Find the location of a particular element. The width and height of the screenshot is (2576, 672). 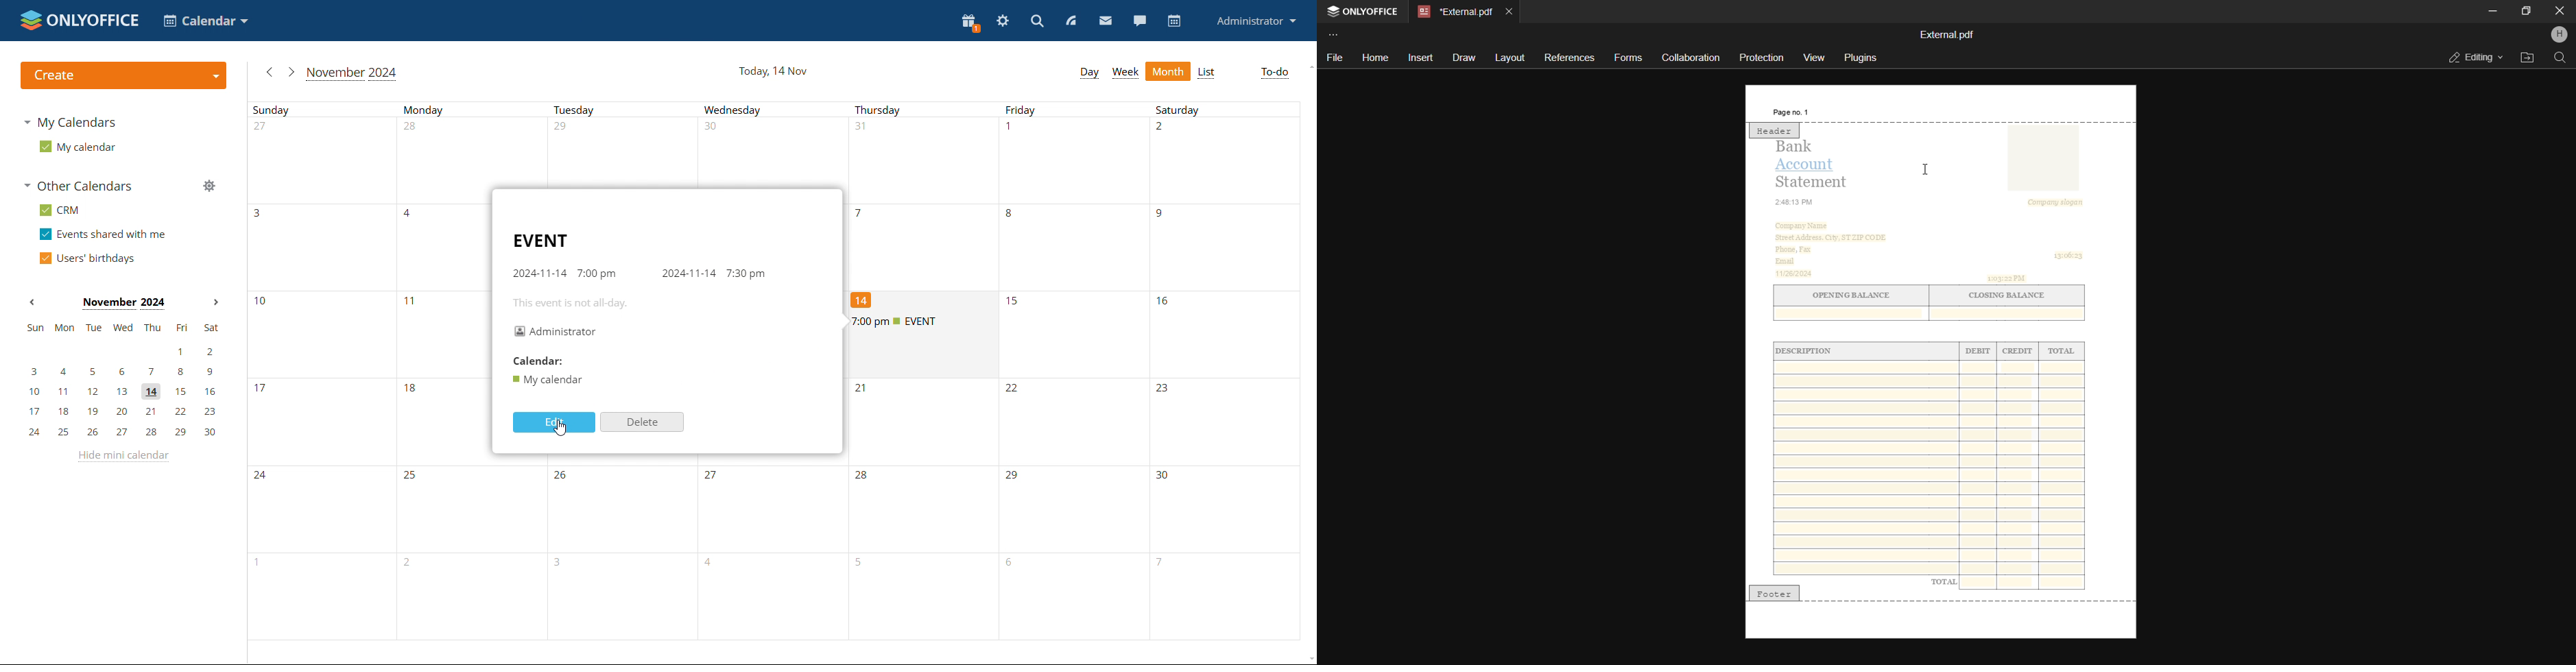

other calendars is located at coordinates (78, 185).